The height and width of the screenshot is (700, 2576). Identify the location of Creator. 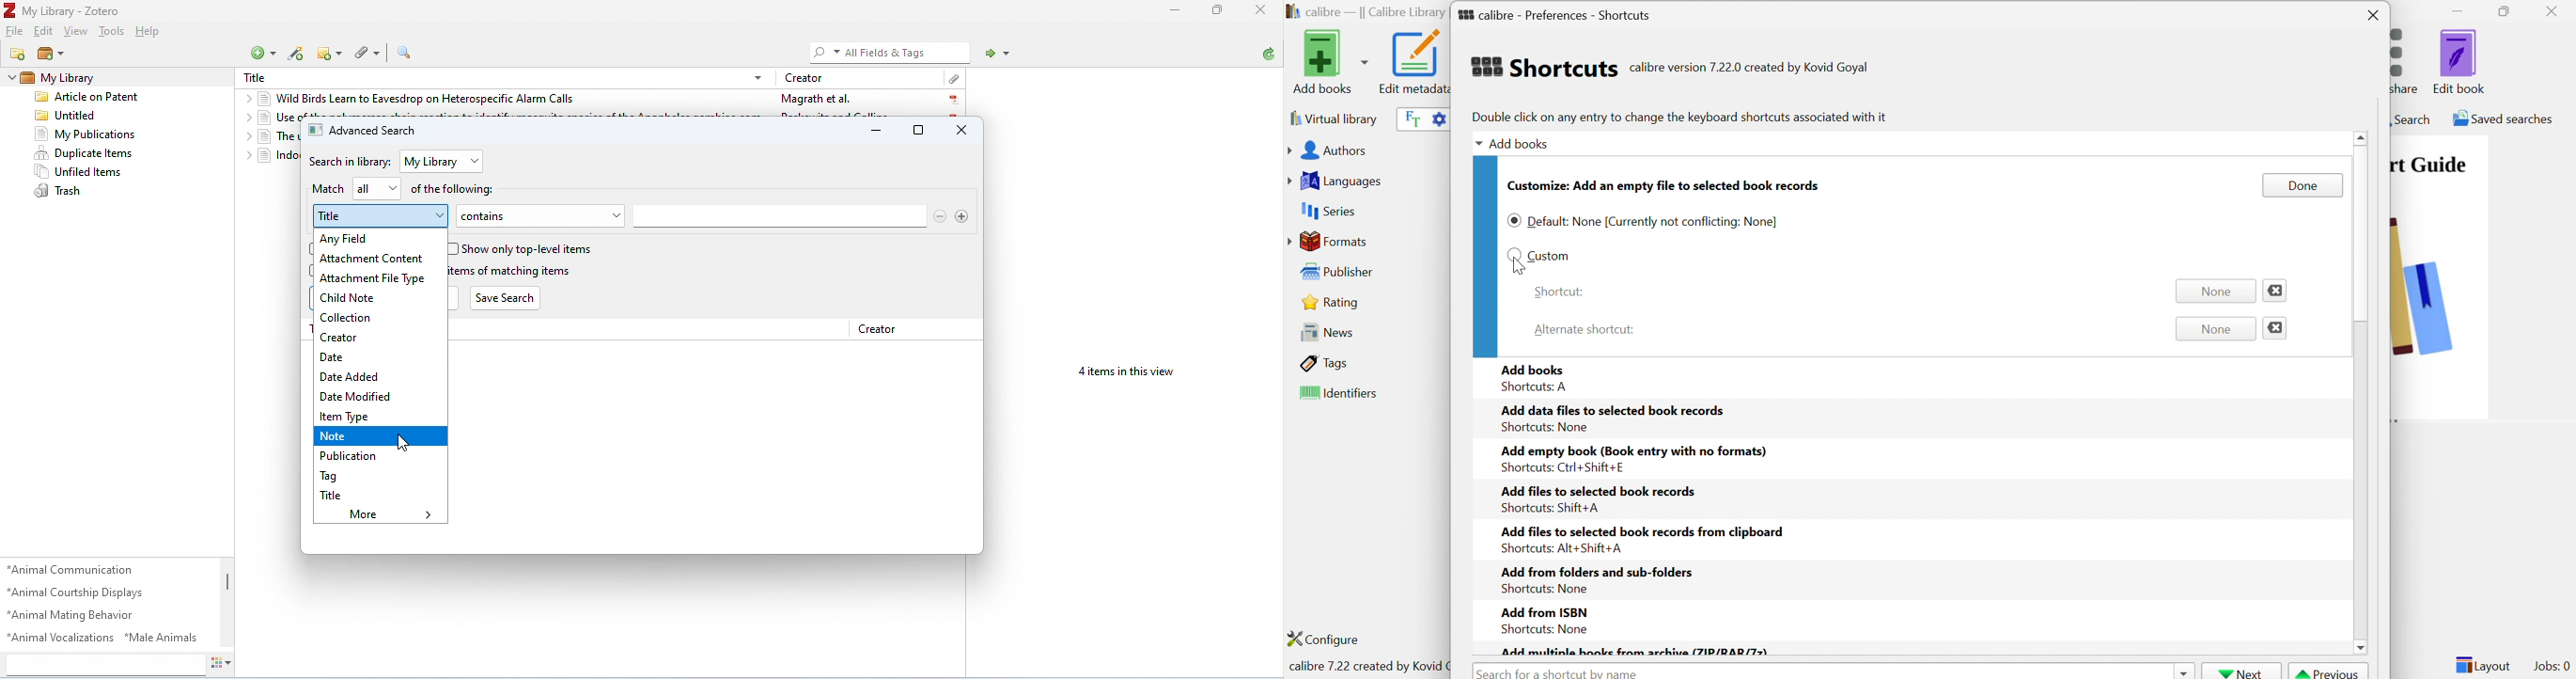
(881, 329).